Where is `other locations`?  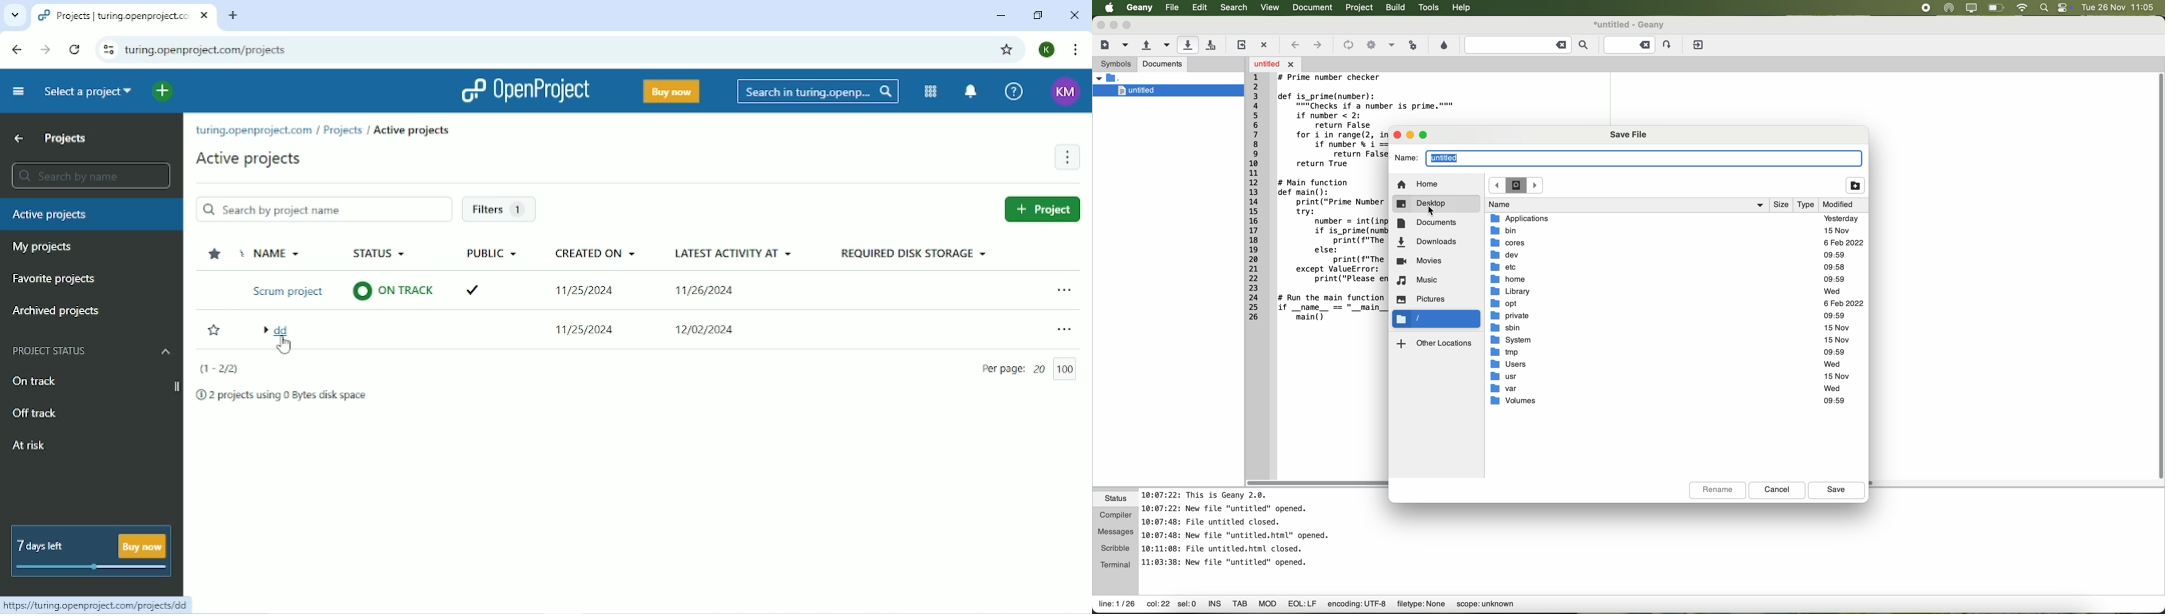 other locations is located at coordinates (1436, 342).